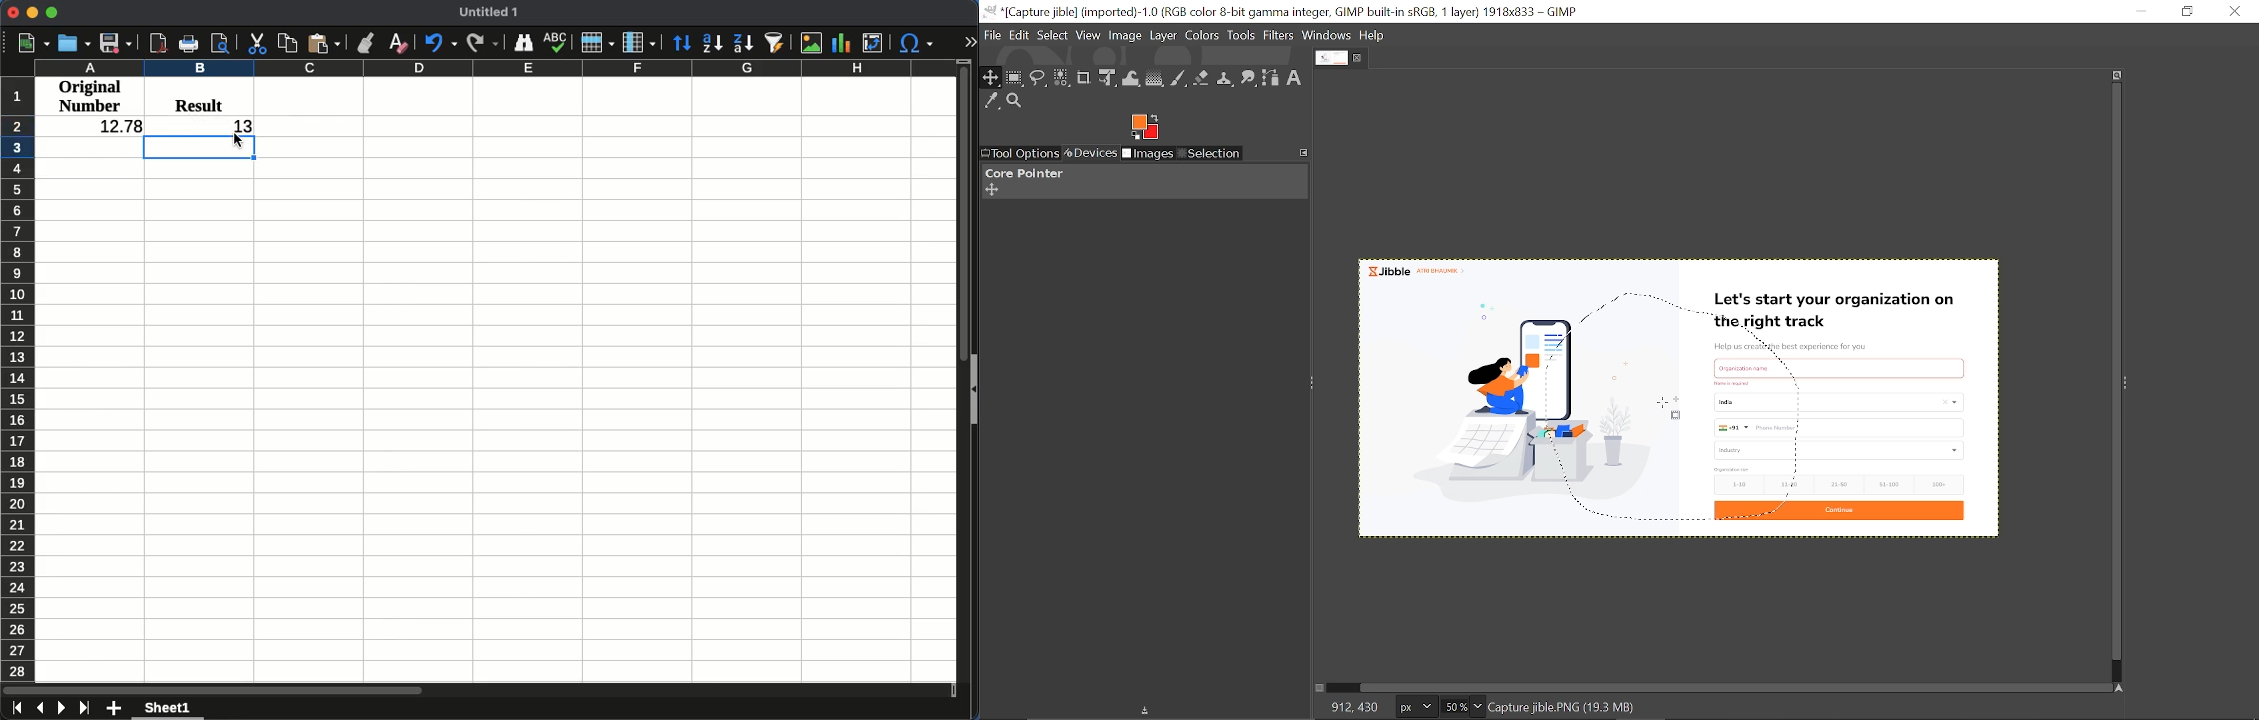 This screenshot has width=2268, height=728. What do you see at coordinates (1838, 312) in the screenshot?
I see `Let's start your organization on
the right track` at bounding box center [1838, 312].